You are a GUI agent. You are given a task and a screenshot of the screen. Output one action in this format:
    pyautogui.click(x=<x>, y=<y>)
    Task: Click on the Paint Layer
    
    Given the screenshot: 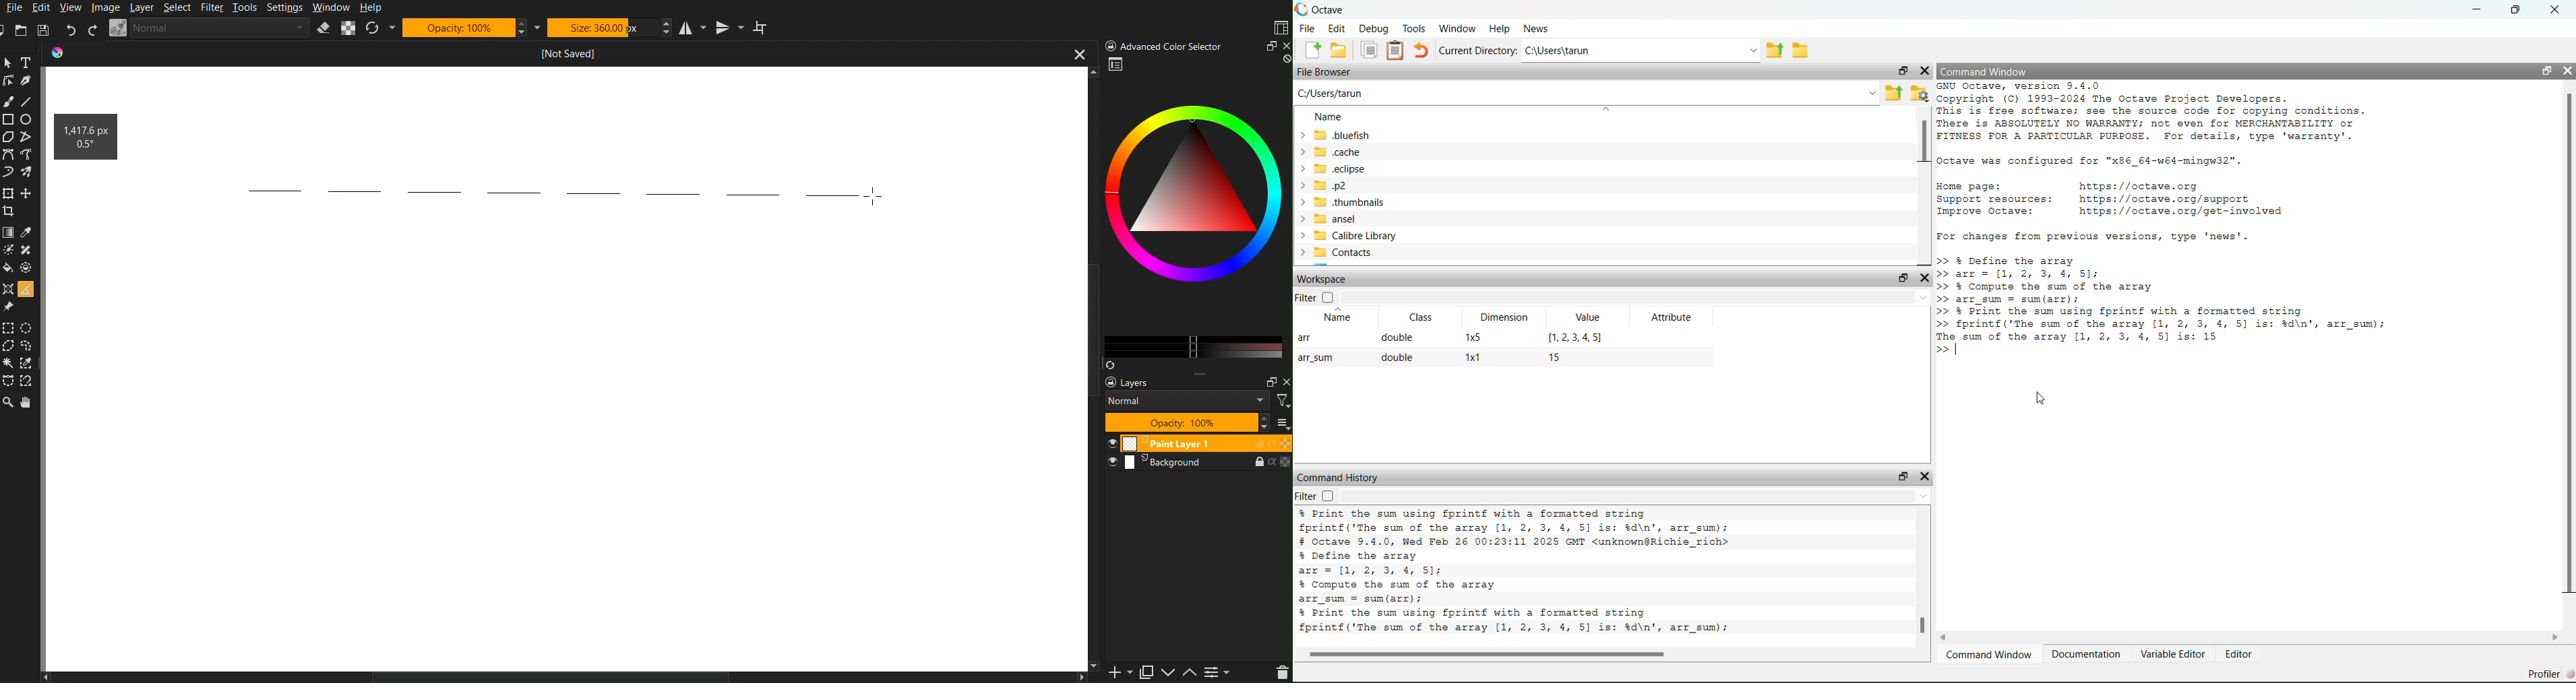 What is the action you would take?
    pyautogui.click(x=1198, y=444)
    